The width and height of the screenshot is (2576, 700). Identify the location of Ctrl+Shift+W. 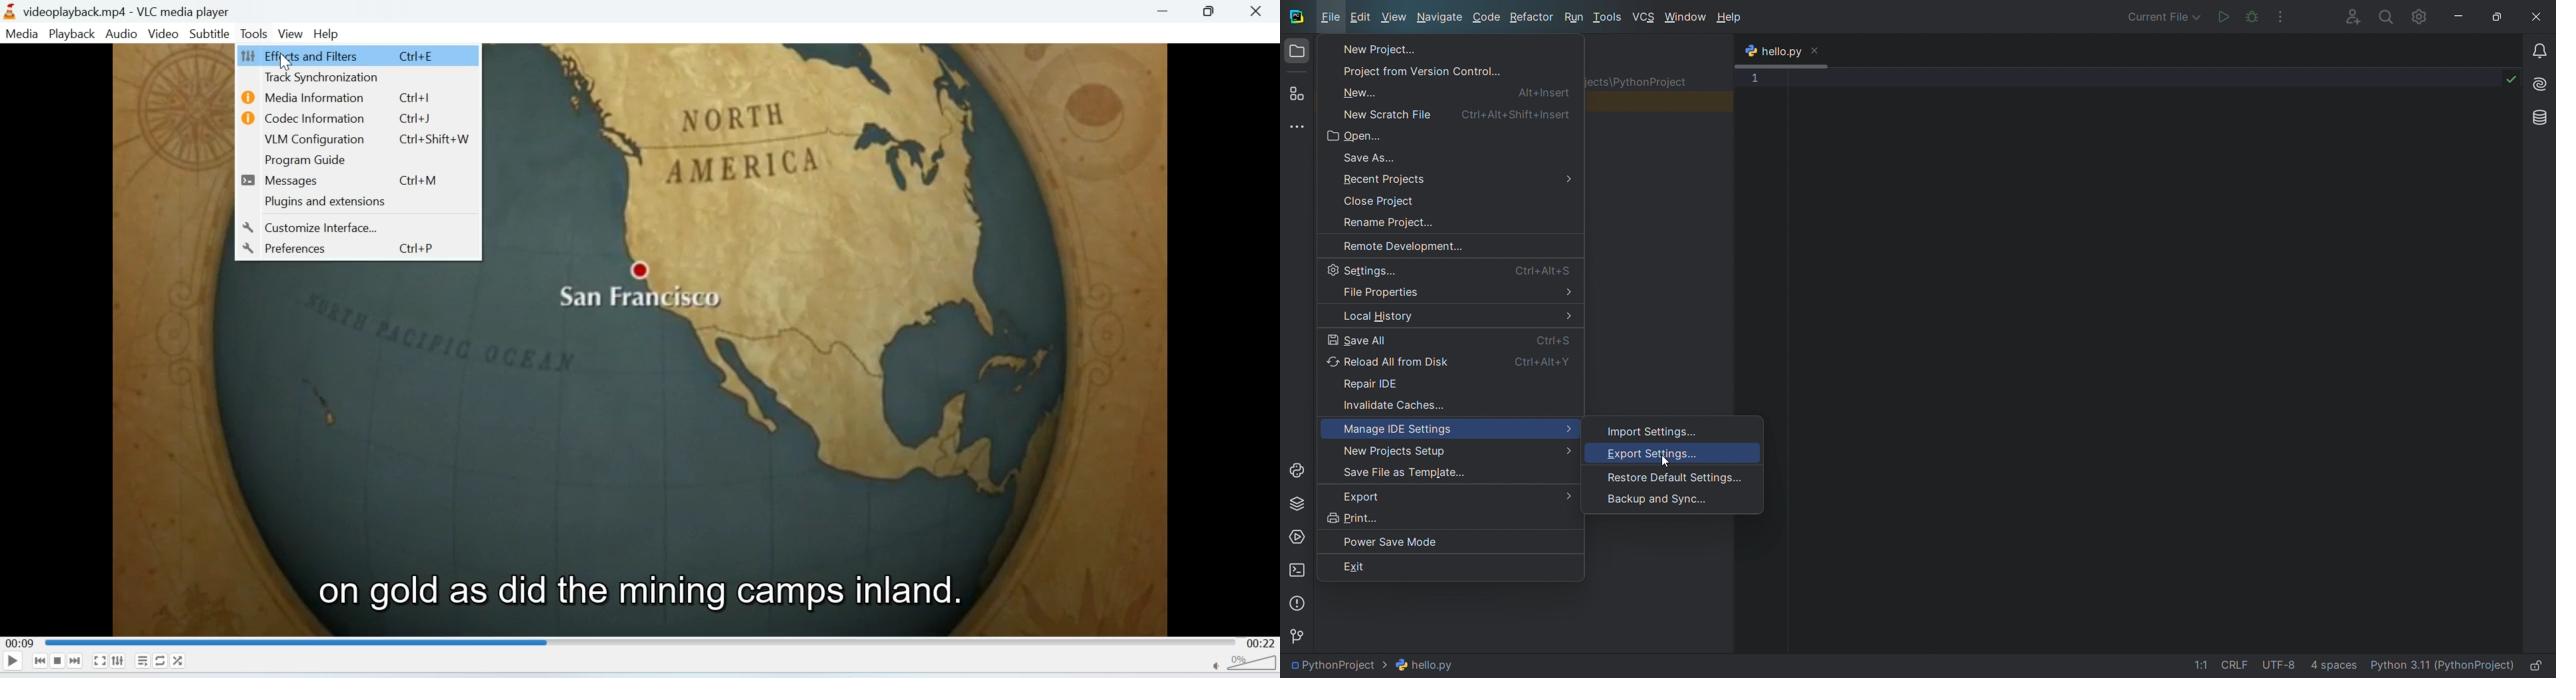
(434, 138).